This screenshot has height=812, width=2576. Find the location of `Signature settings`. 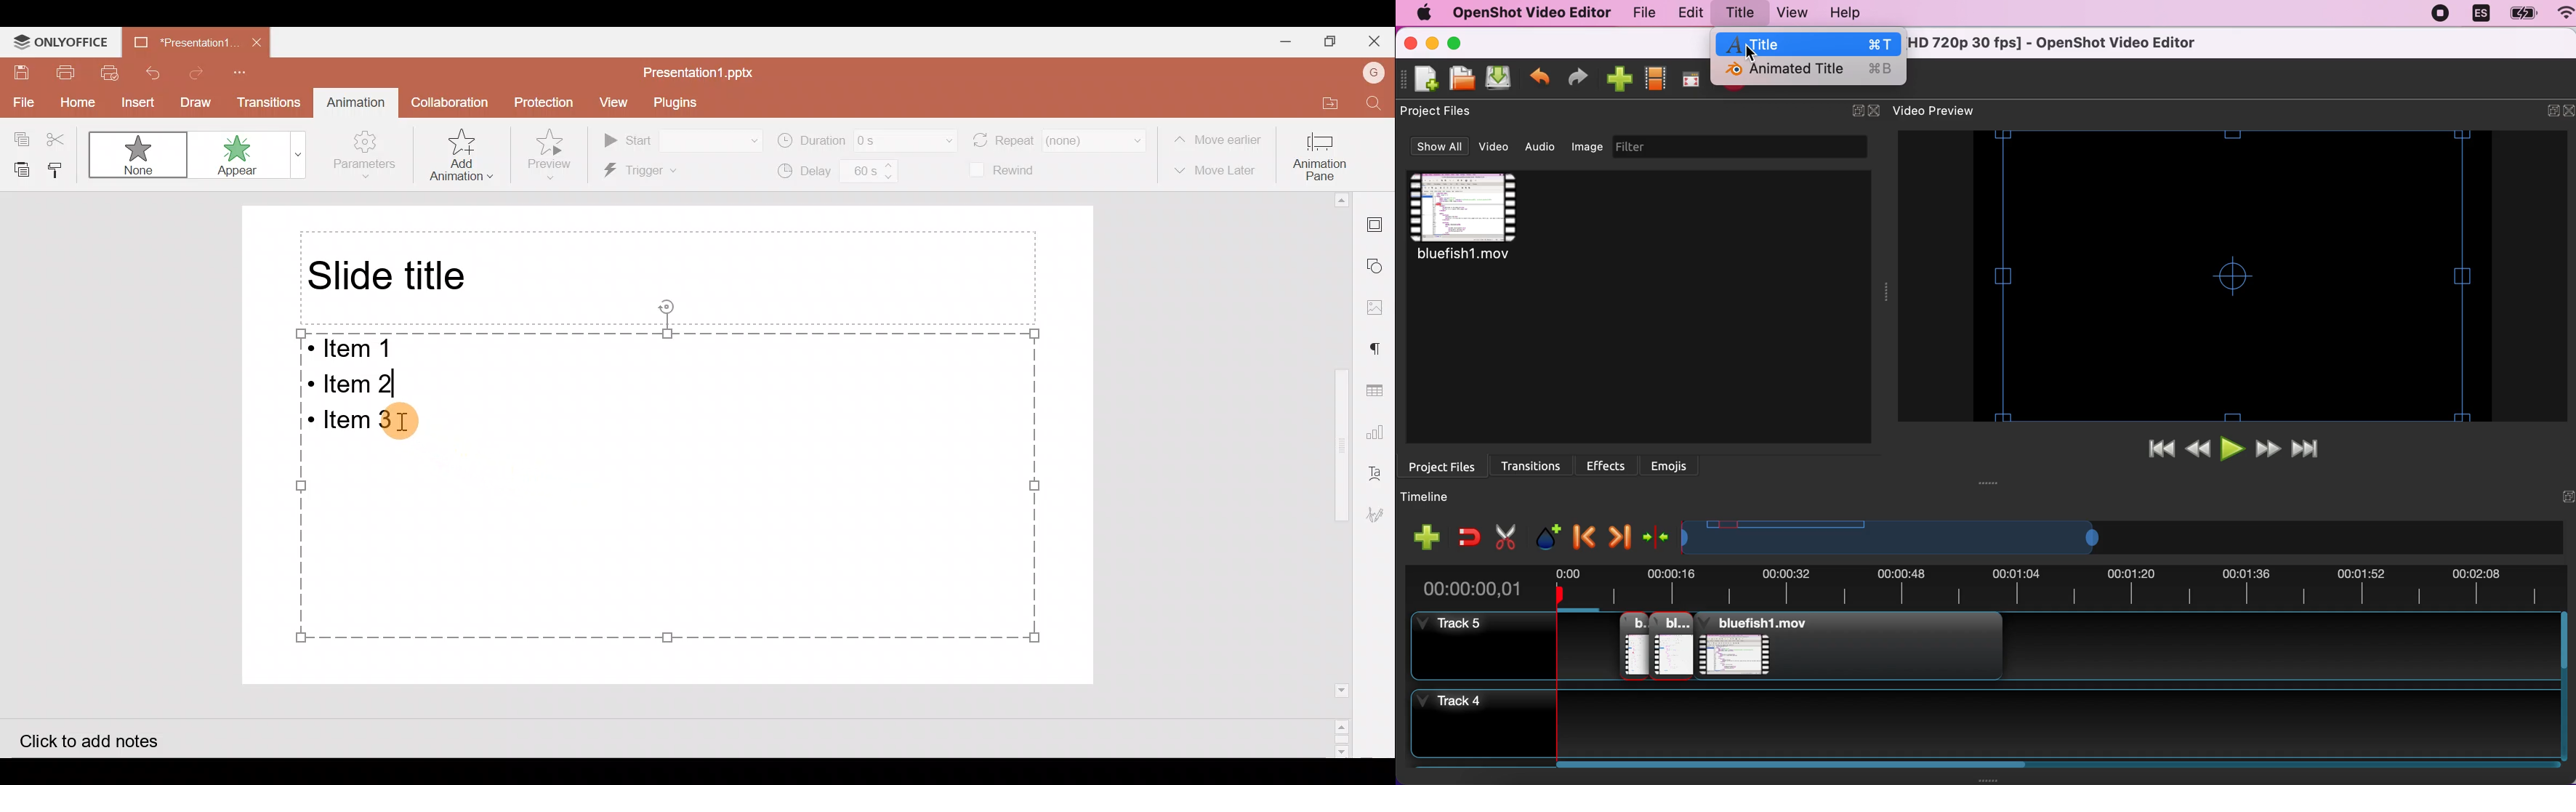

Signature settings is located at coordinates (1381, 519).